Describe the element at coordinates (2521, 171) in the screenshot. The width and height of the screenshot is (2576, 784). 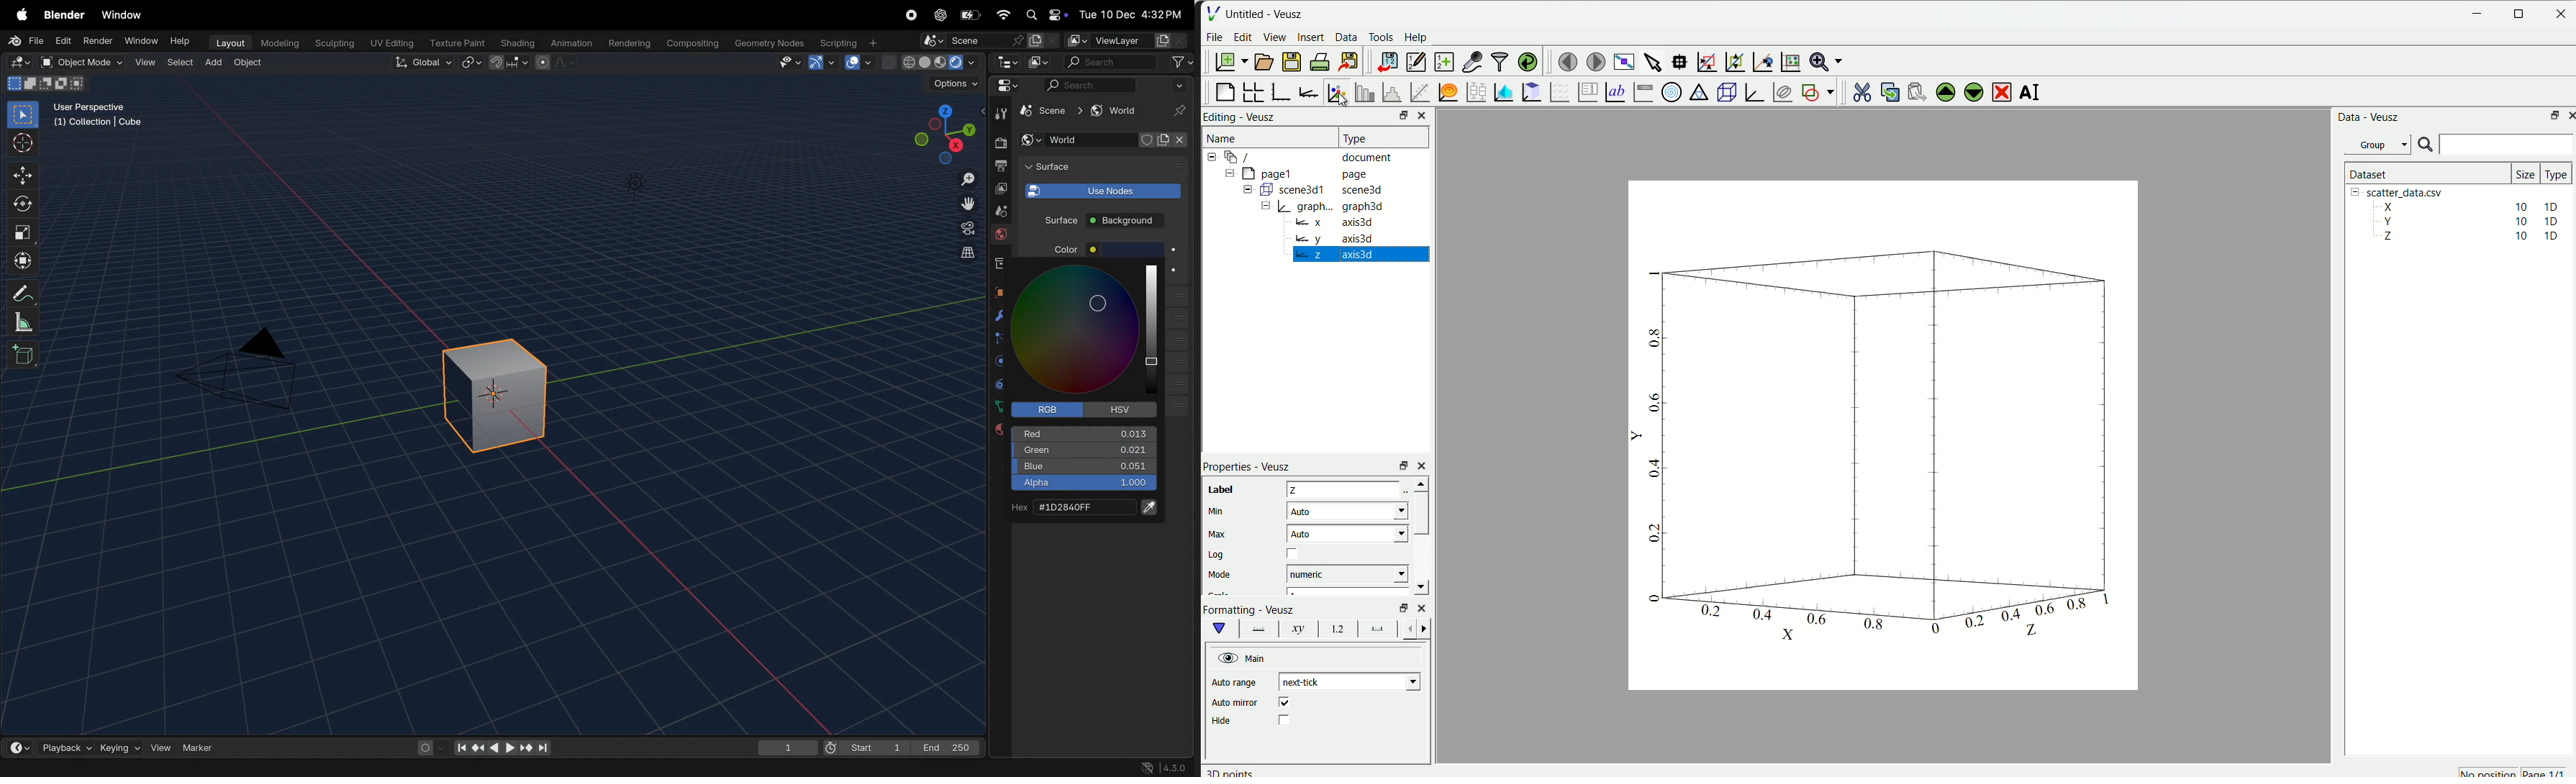
I see `size` at that location.